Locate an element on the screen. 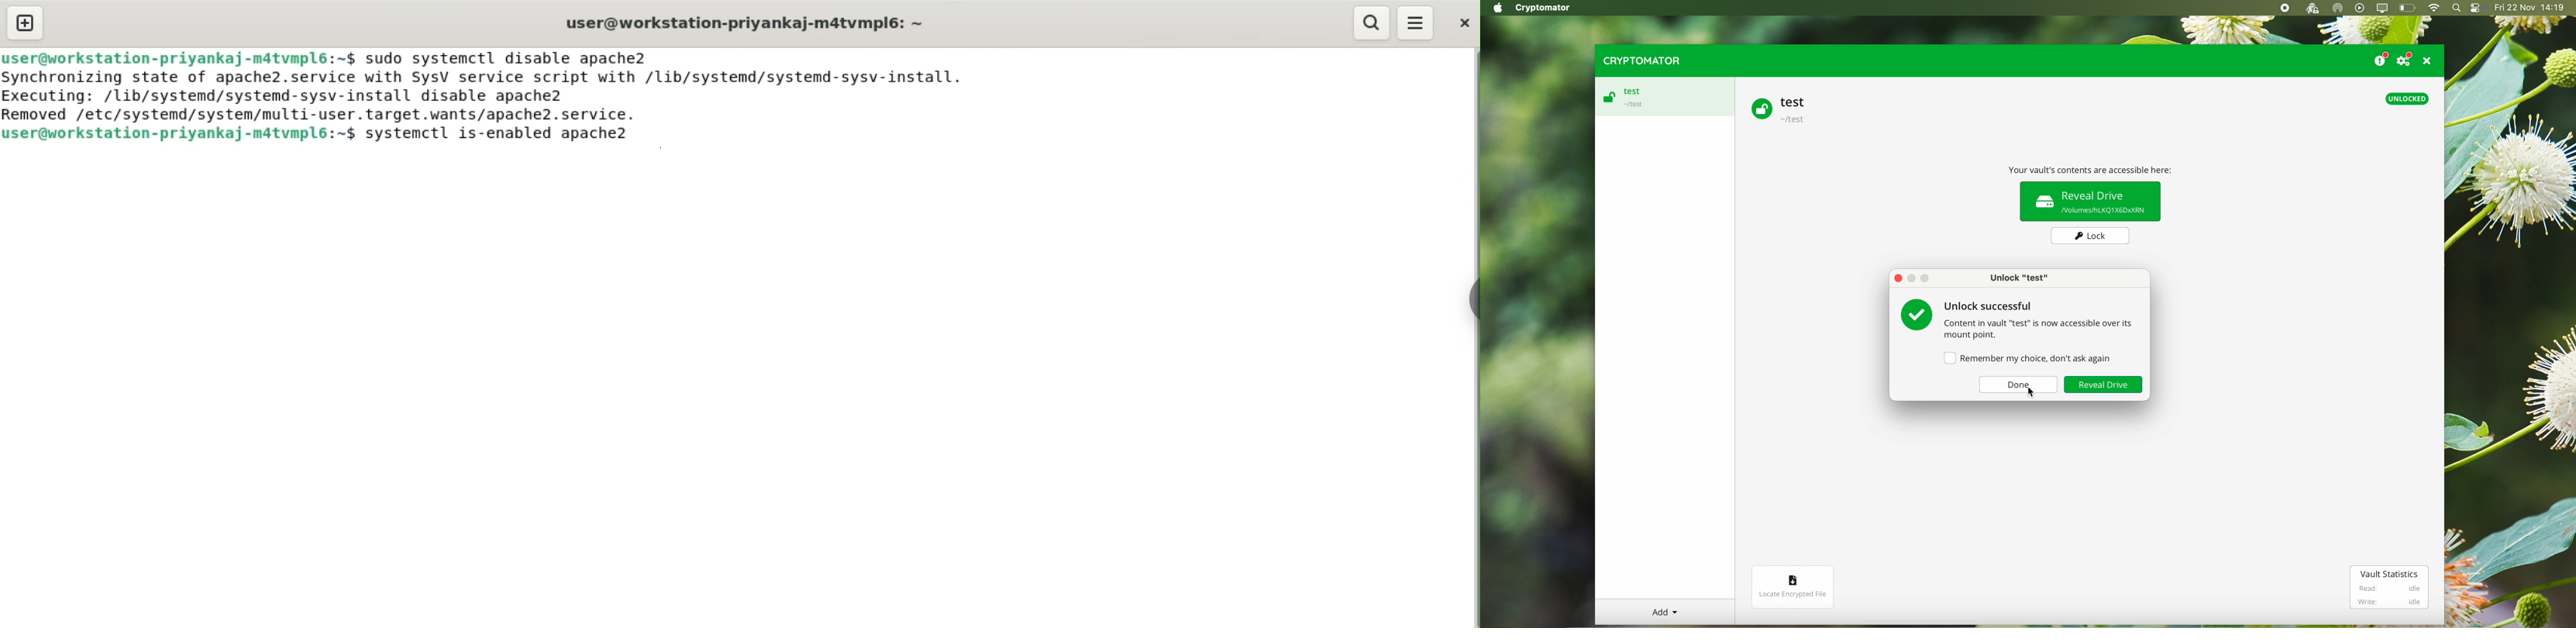 This screenshot has width=2576, height=644. sudo systemctl disable apache2 is located at coordinates (518, 58).